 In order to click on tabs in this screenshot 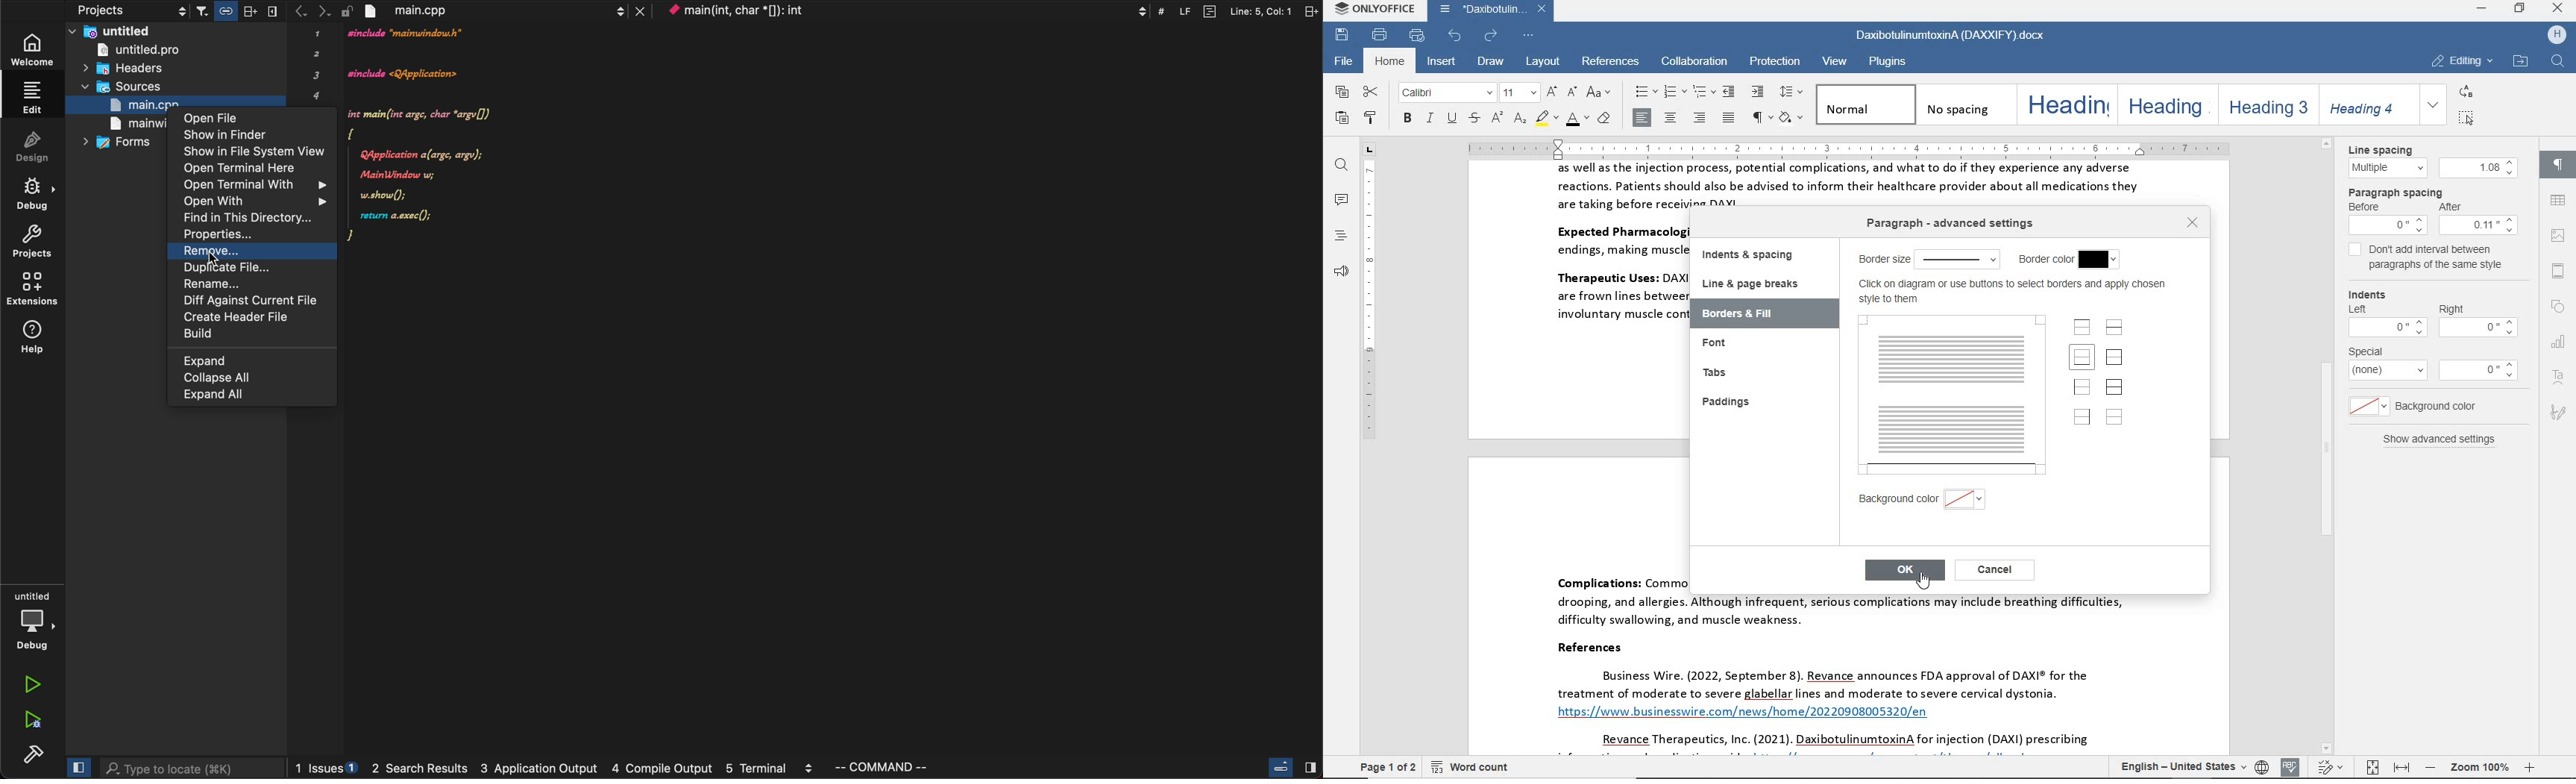, I will do `click(1716, 371)`.